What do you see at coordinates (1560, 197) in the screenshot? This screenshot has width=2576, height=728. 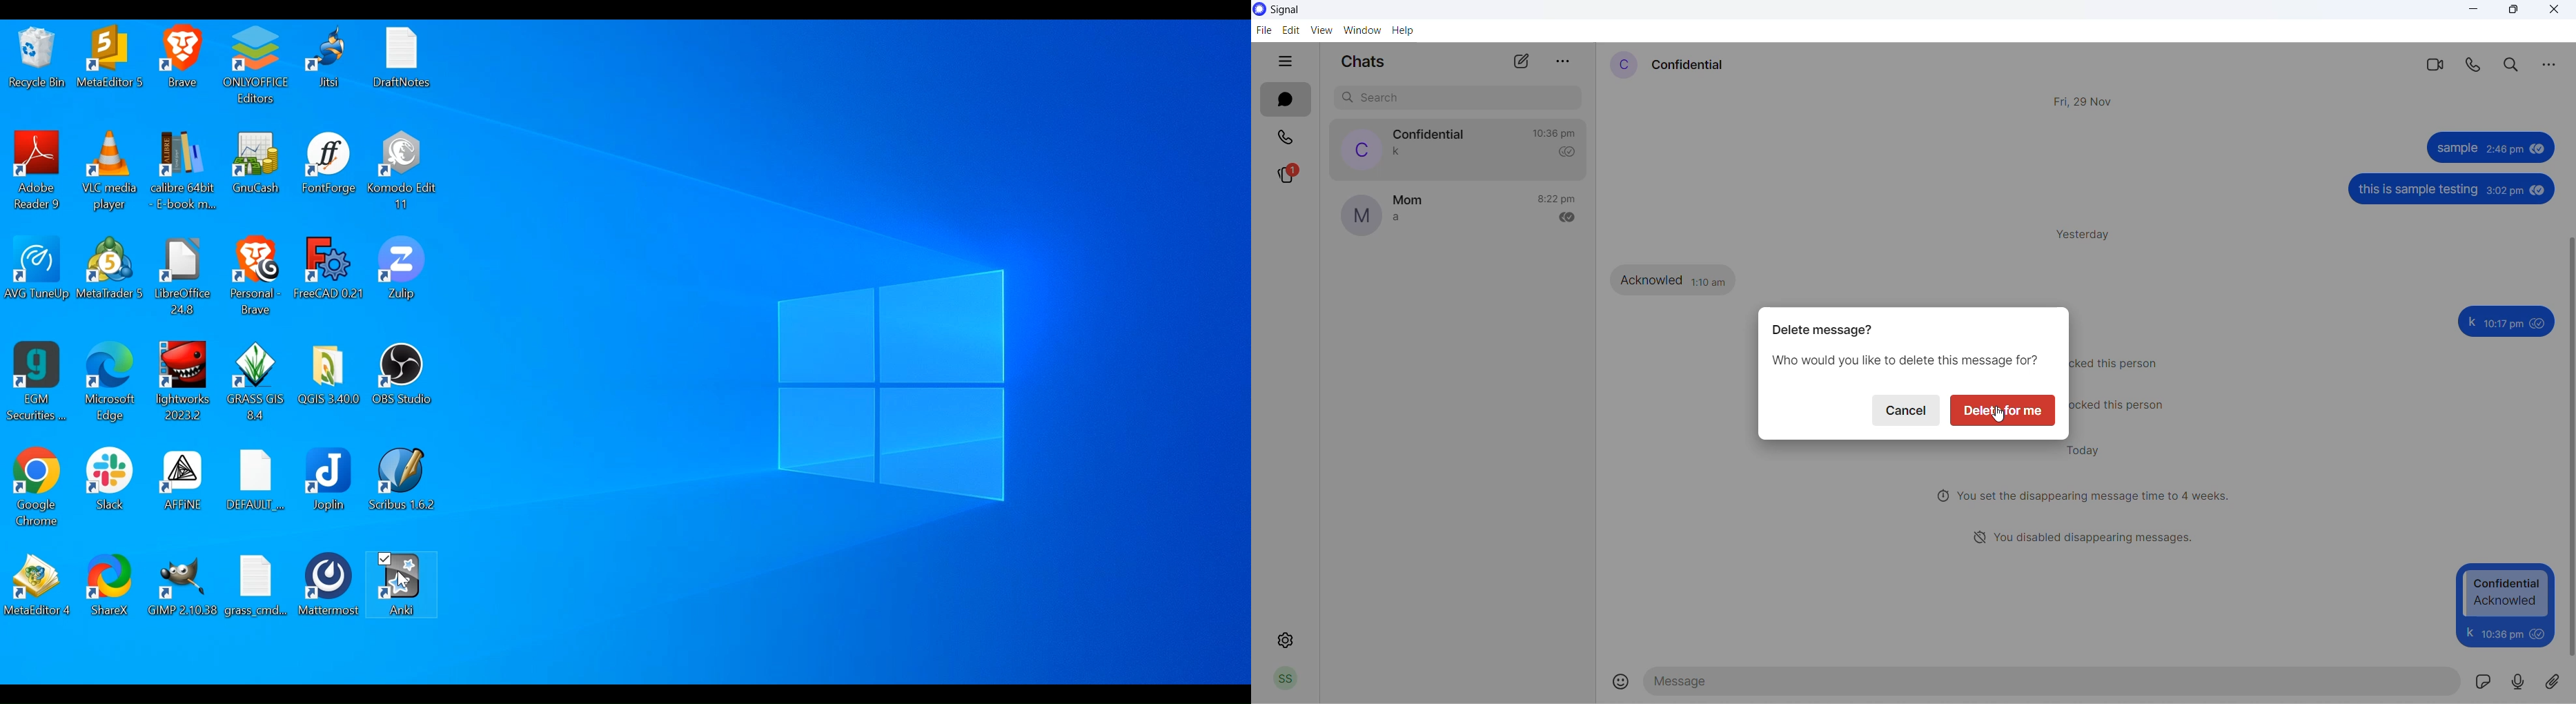 I see `last message time` at bounding box center [1560, 197].